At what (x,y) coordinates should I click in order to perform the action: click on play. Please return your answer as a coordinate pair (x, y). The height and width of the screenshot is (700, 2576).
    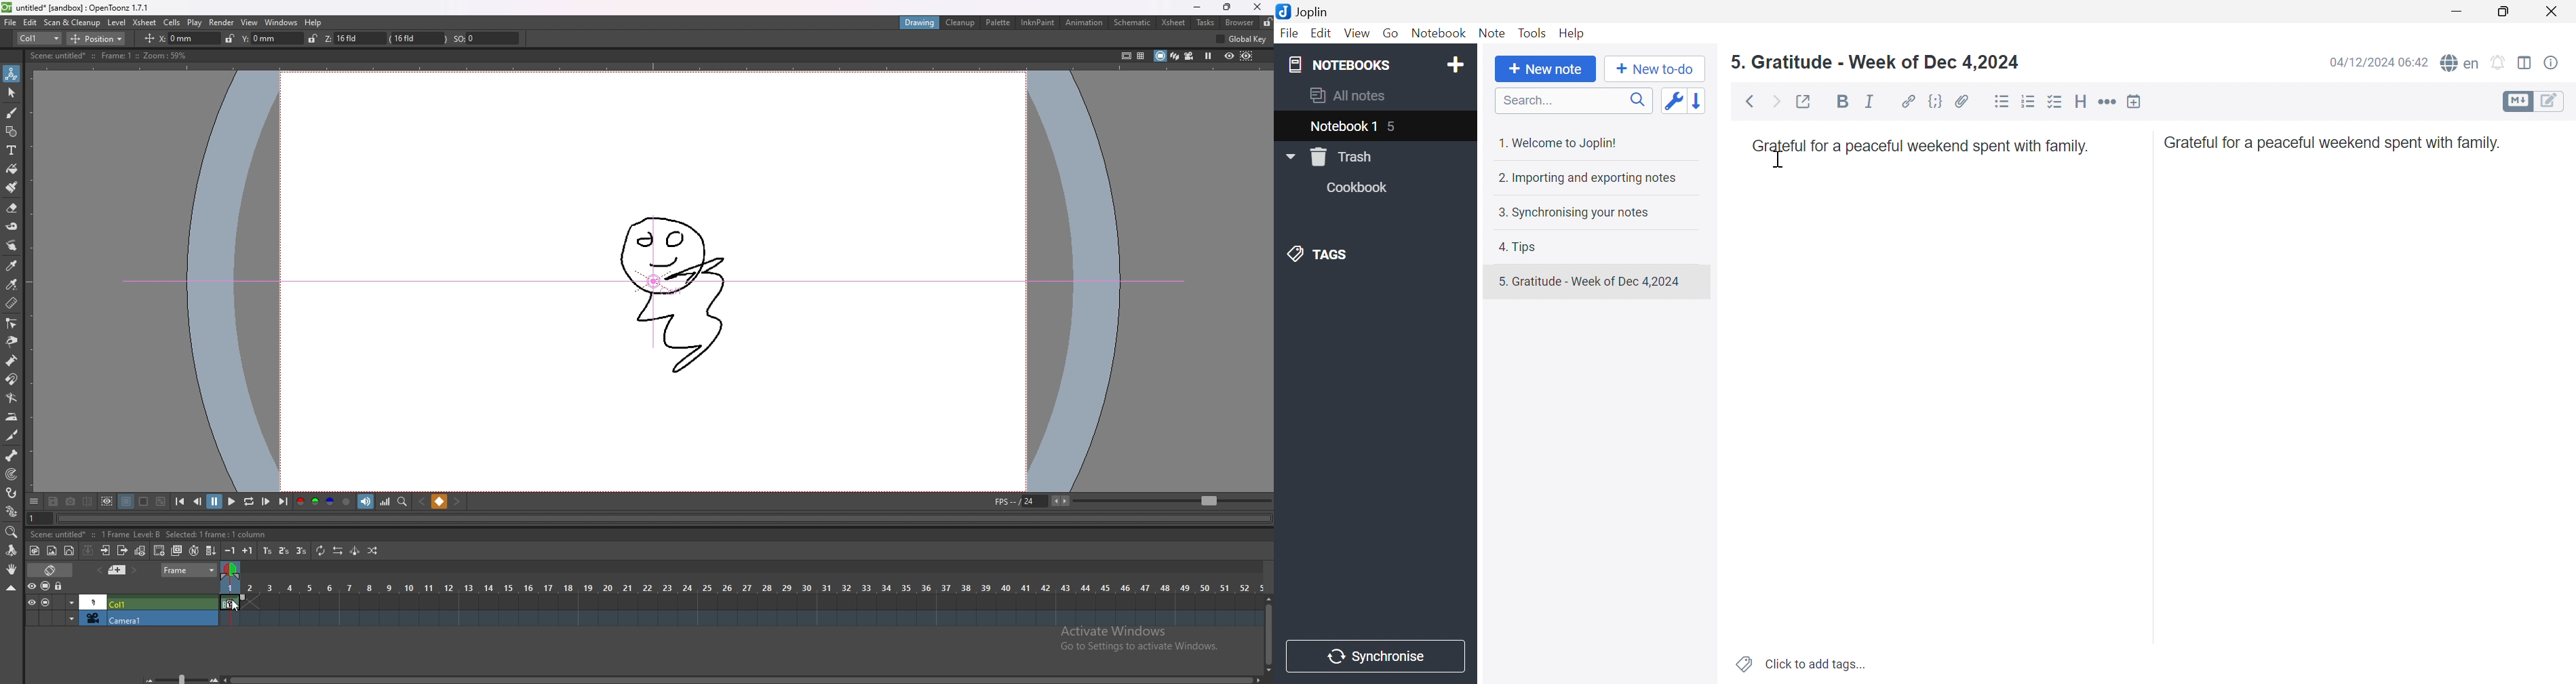
    Looking at the image, I should click on (230, 502).